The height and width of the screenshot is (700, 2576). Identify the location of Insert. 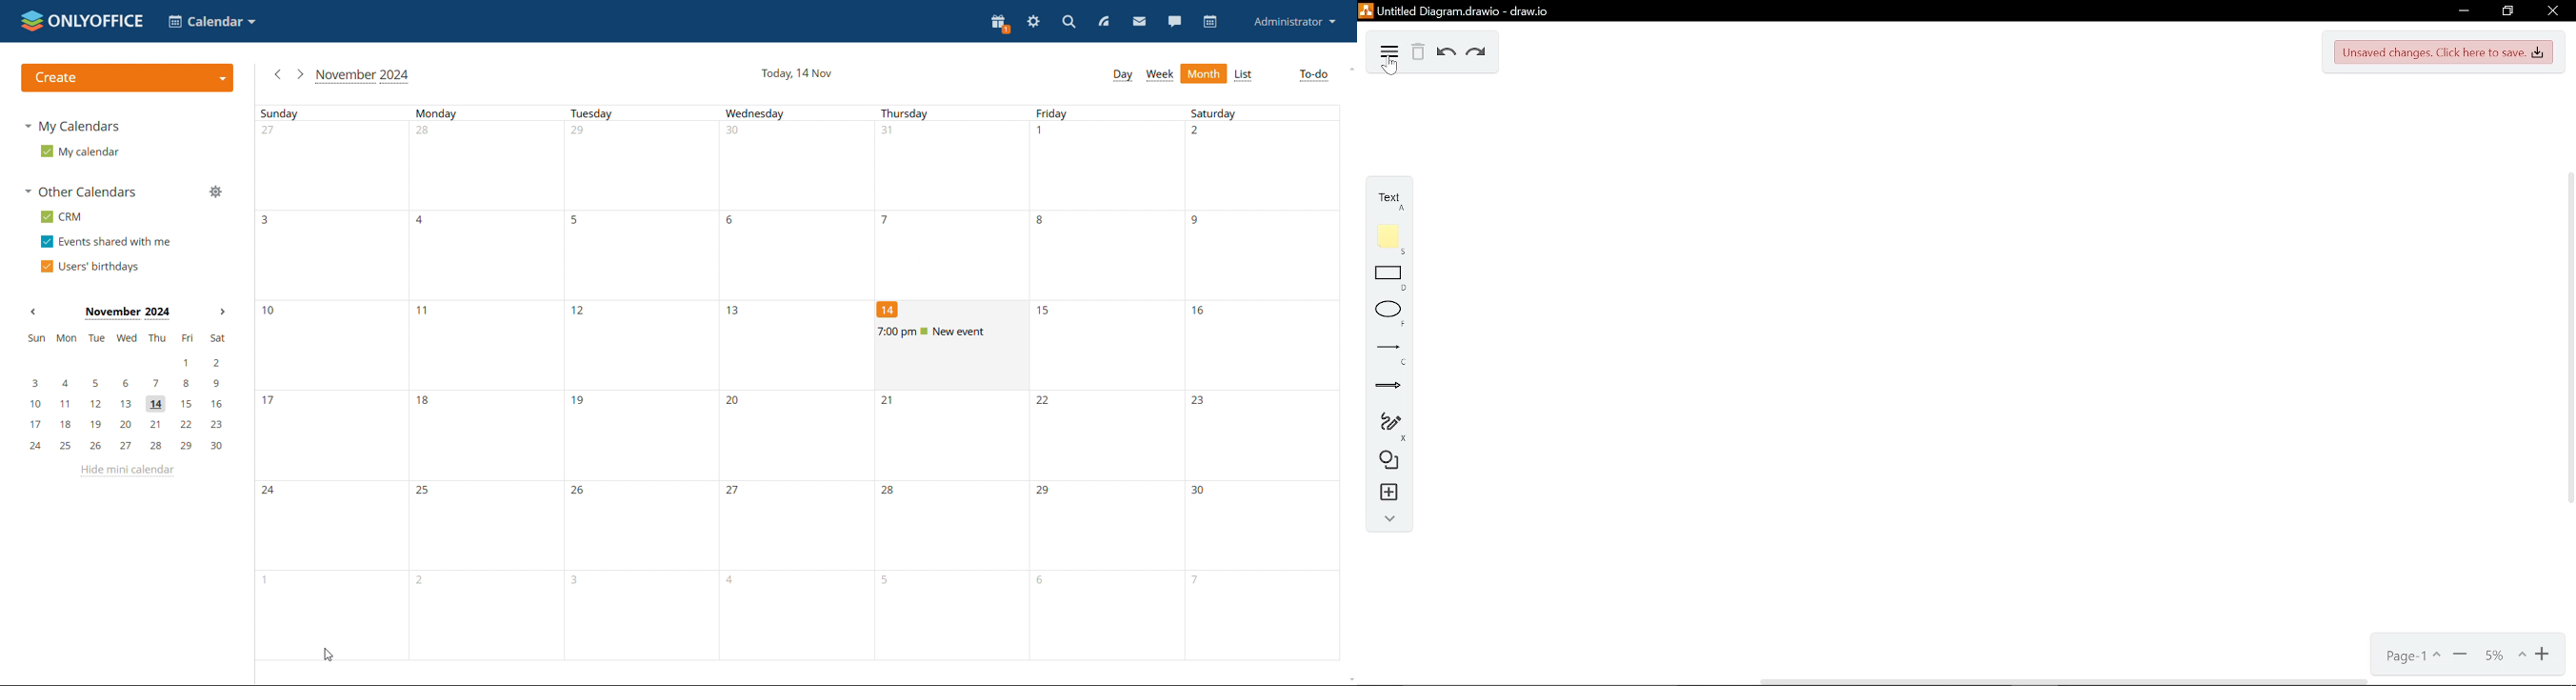
(1384, 492).